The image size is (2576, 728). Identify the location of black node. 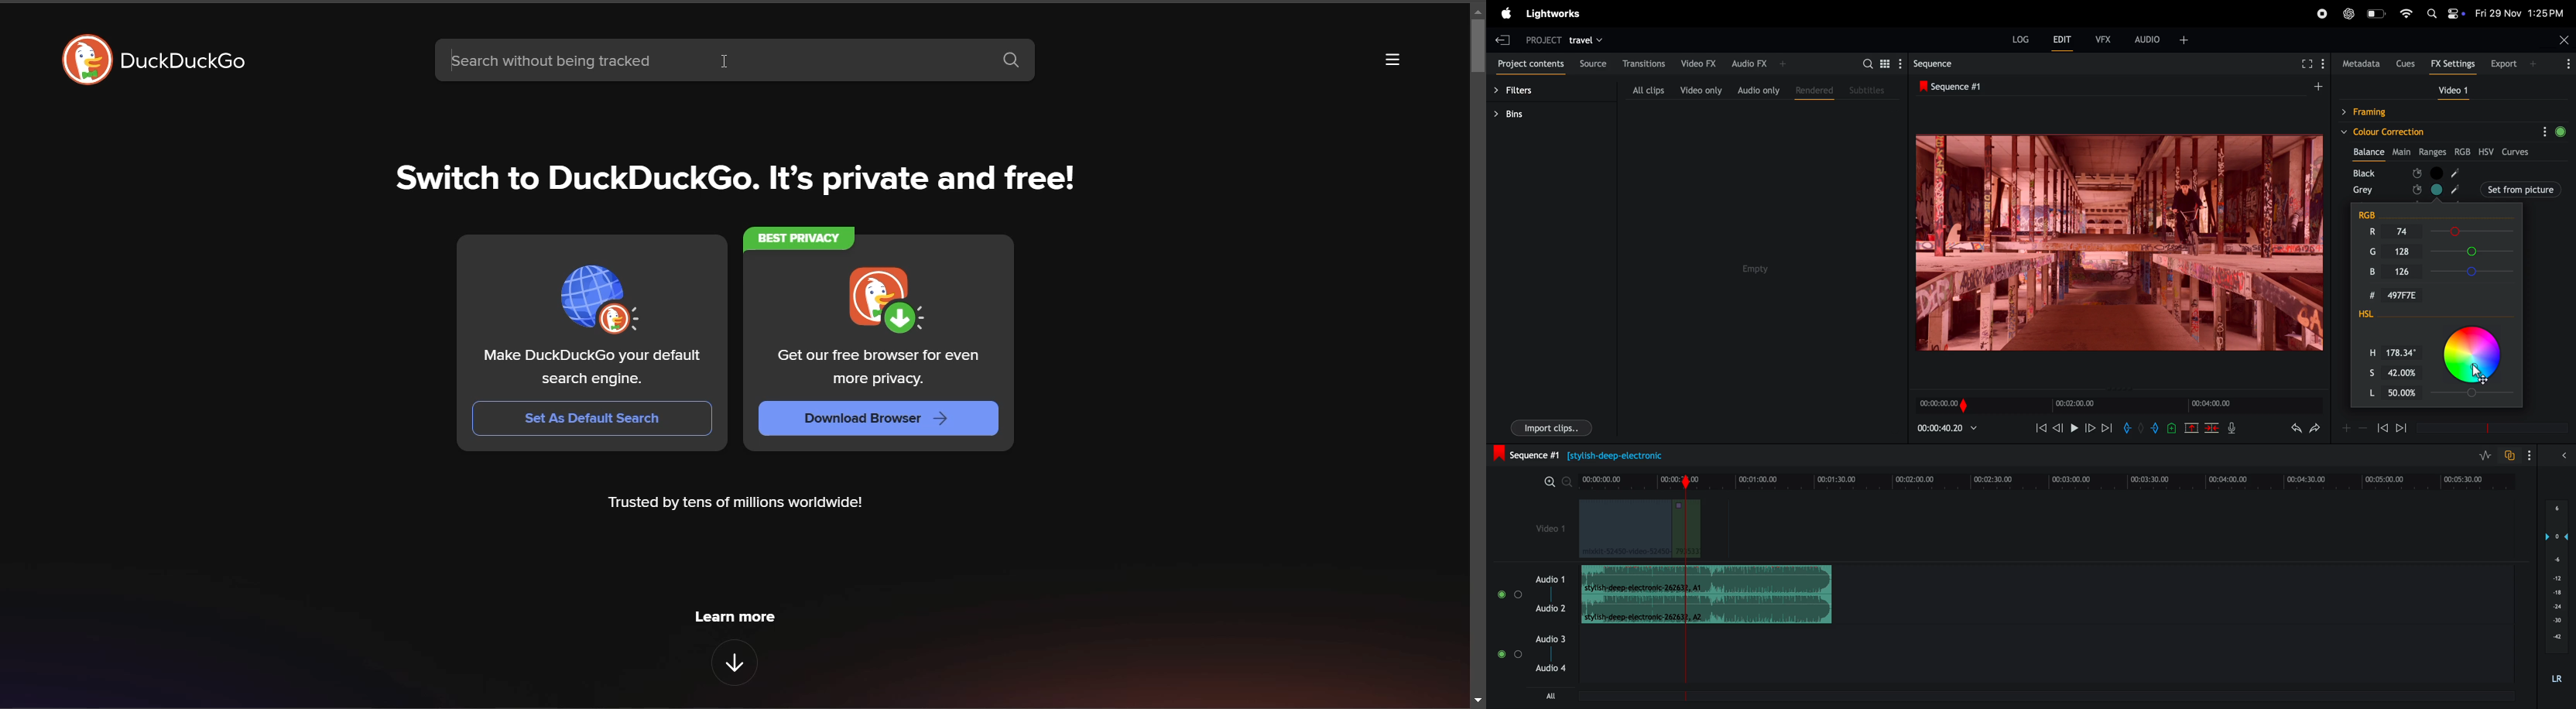
(2488, 172).